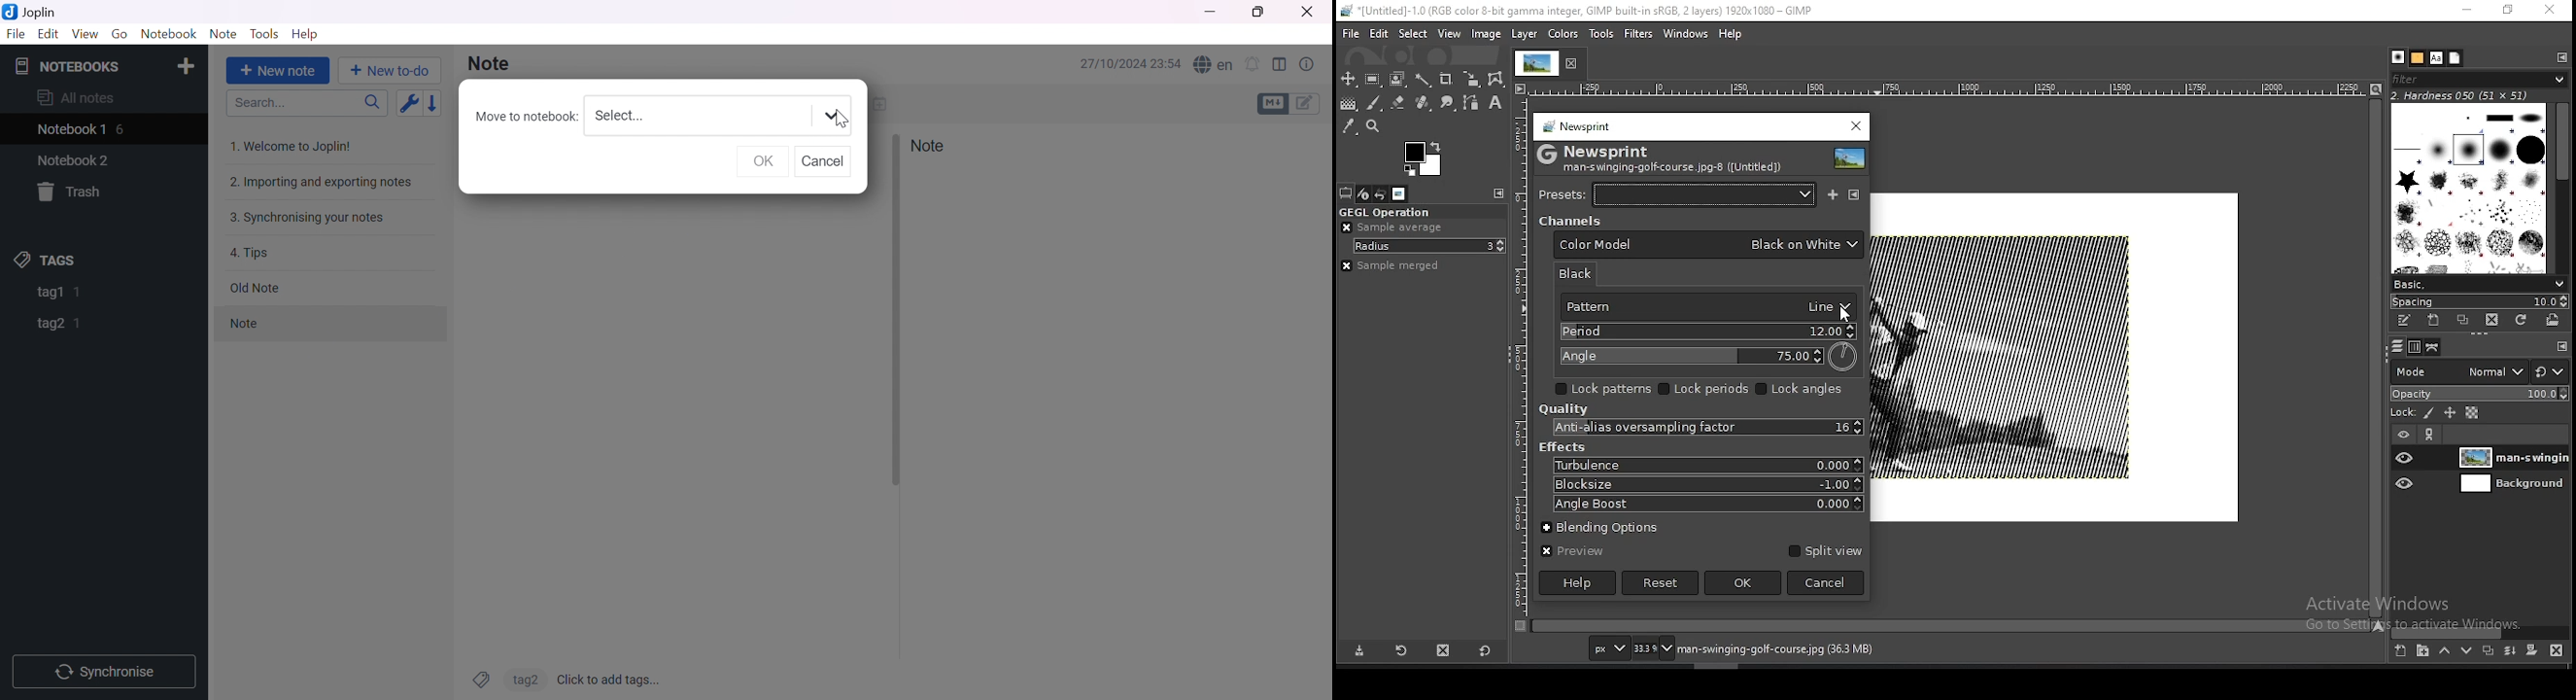  Describe the element at coordinates (2510, 11) in the screenshot. I see `restore` at that location.